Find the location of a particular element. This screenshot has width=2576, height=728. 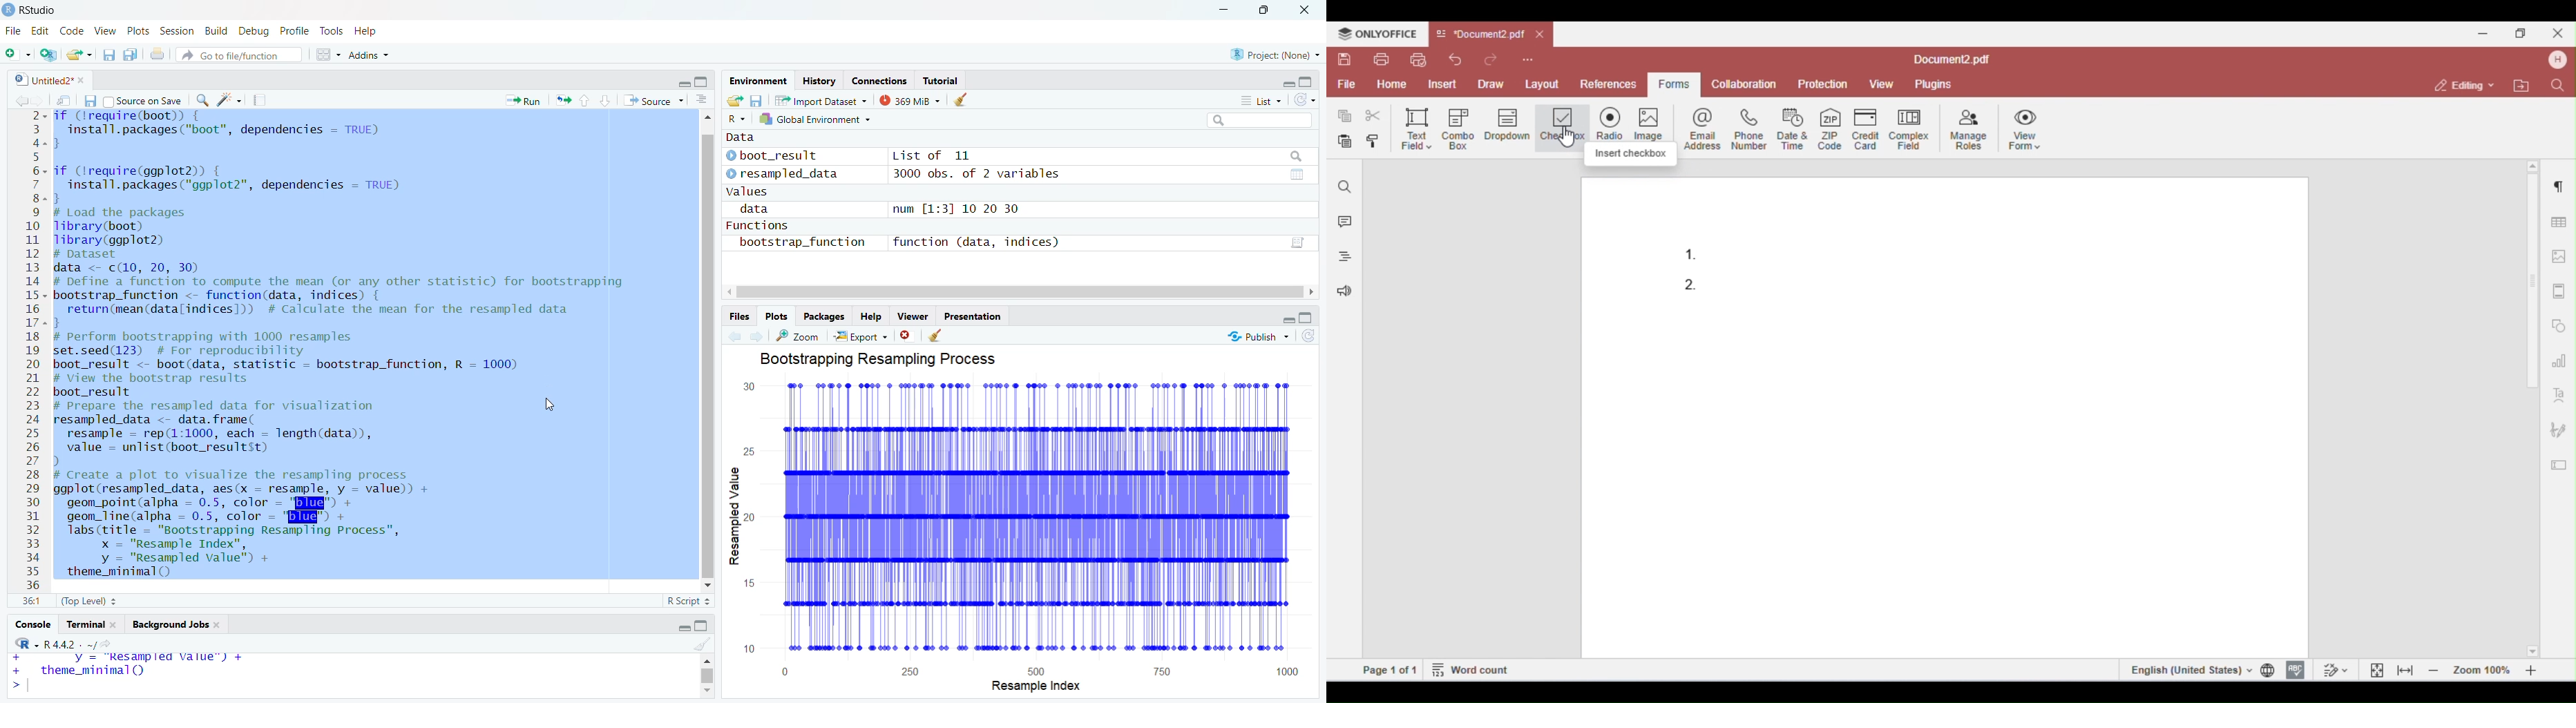

refresh is located at coordinates (1304, 99).